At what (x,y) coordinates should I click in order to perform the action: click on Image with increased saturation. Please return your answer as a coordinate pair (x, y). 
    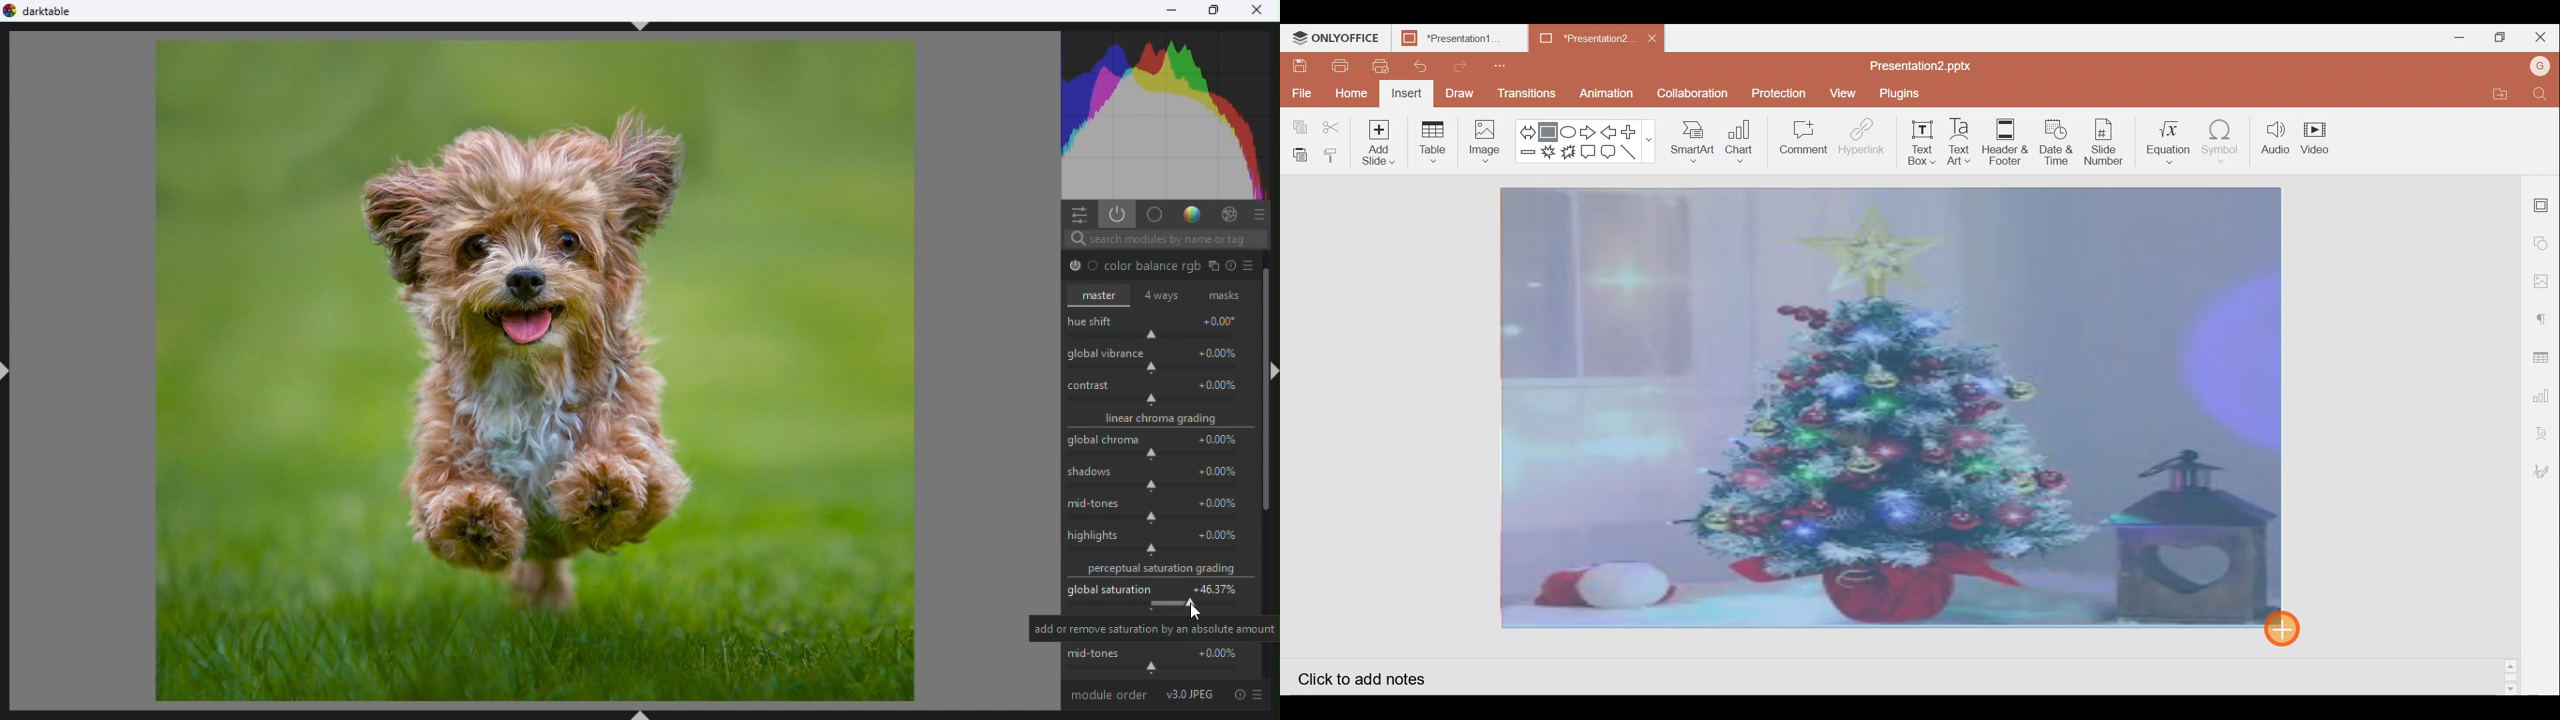
    Looking at the image, I should click on (533, 371).